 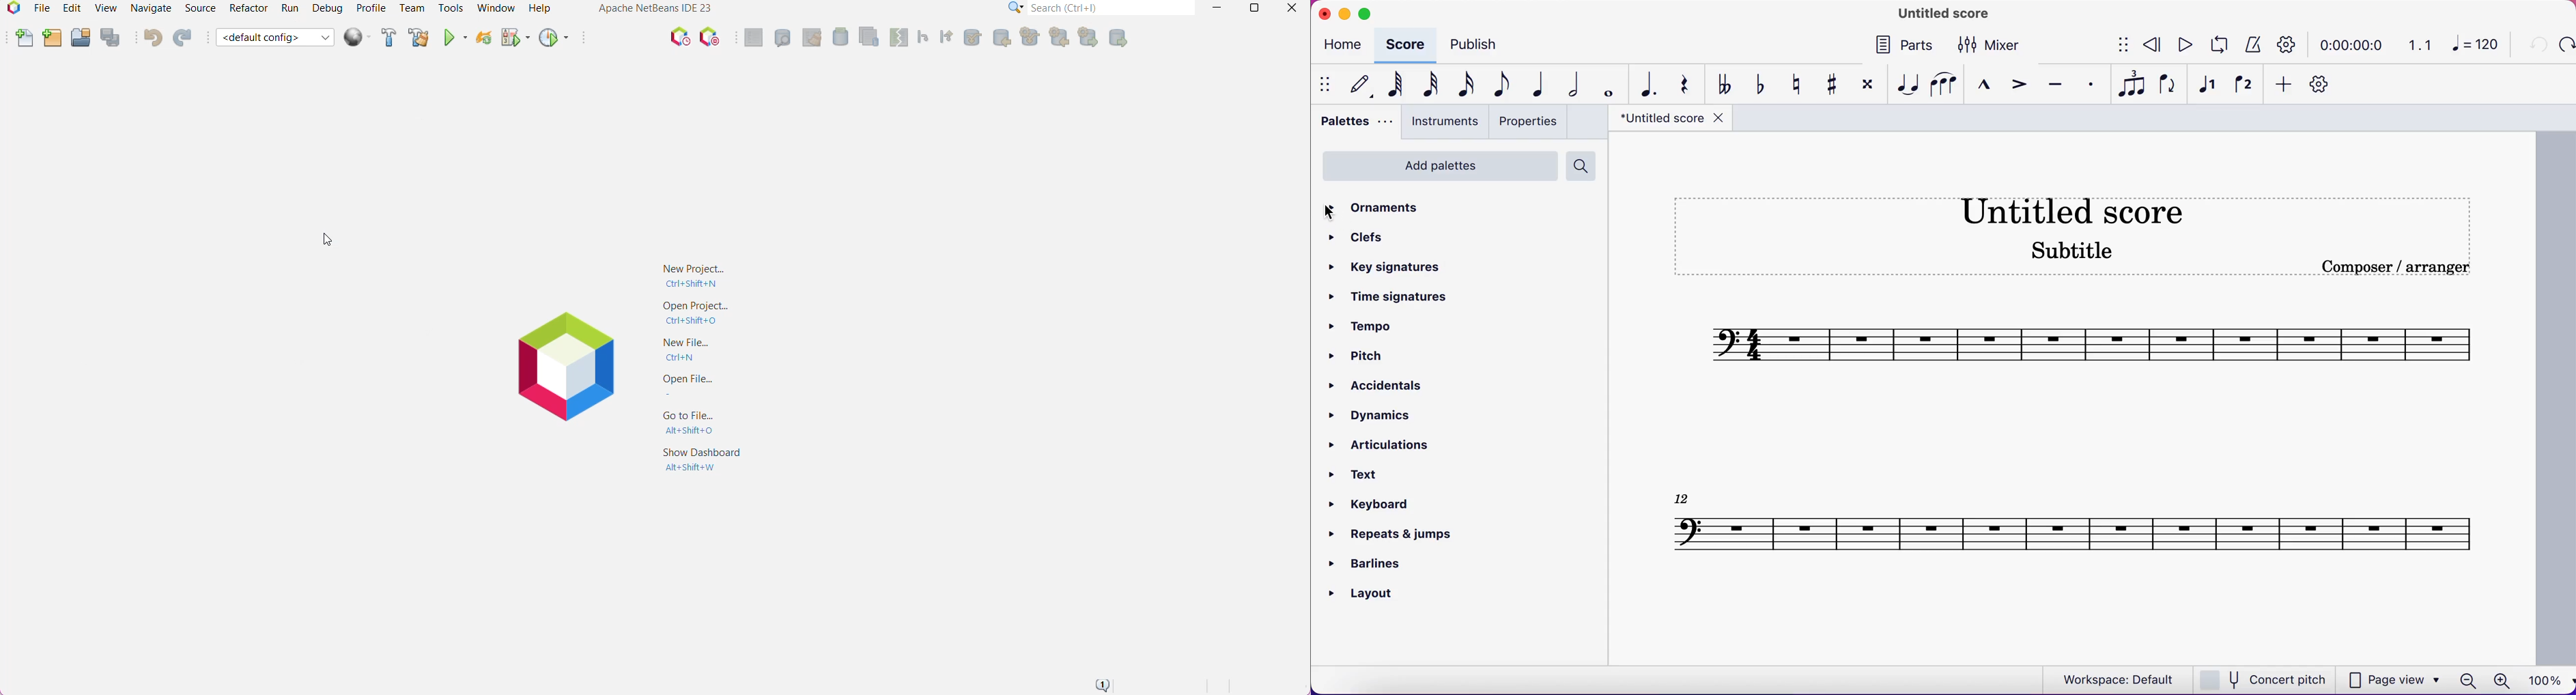 What do you see at coordinates (2291, 44) in the screenshot?
I see `playback settings` at bounding box center [2291, 44].